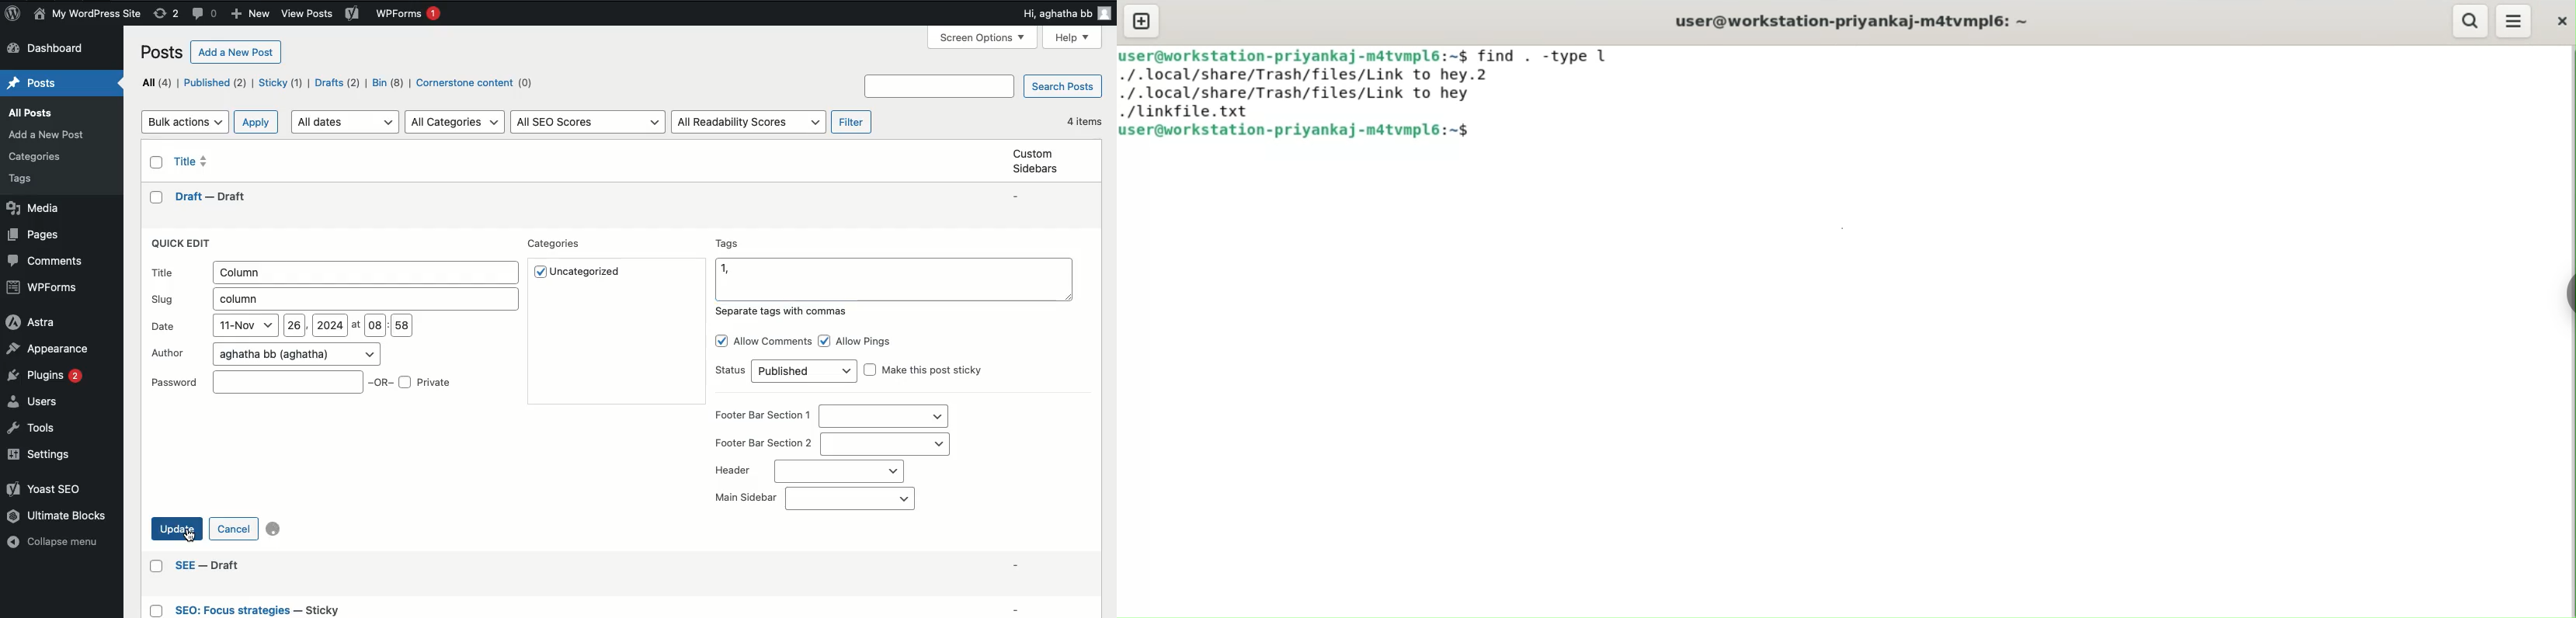 This screenshot has width=2576, height=644. Describe the element at coordinates (1083, 123) in the screenshot. I see `4 items` at that location.